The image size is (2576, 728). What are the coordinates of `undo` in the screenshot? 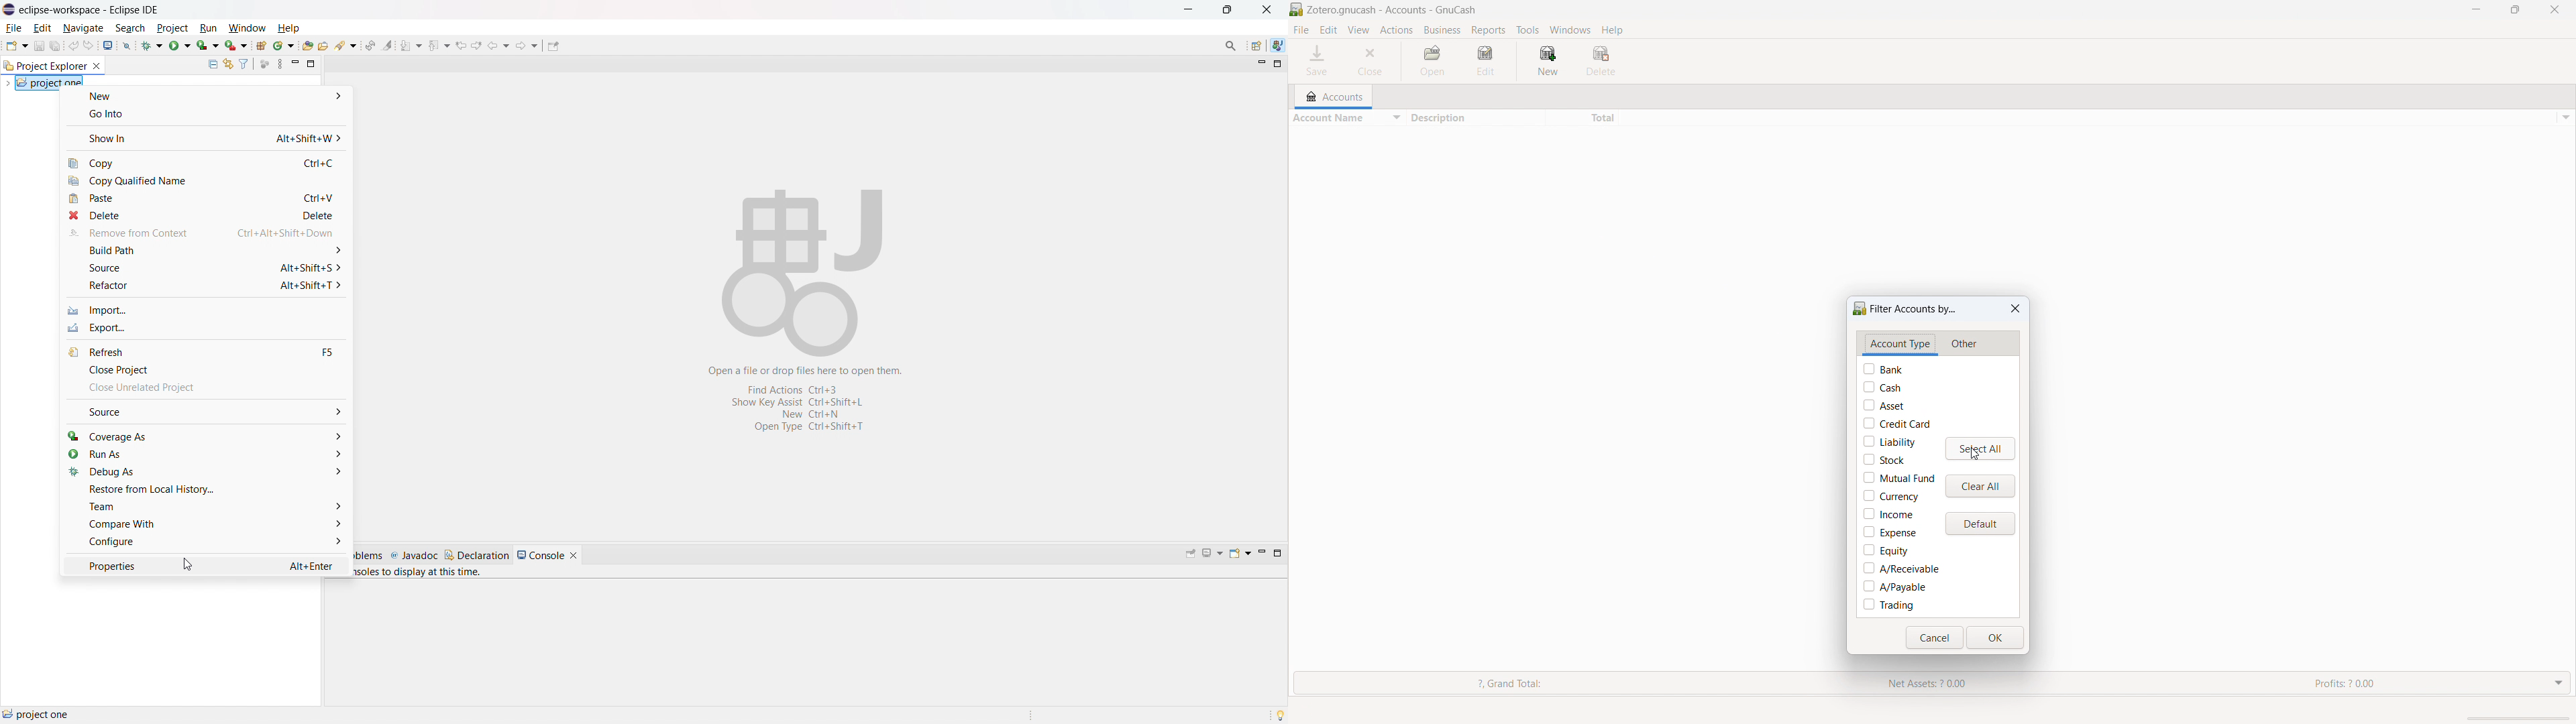 It's located at (73, 45).